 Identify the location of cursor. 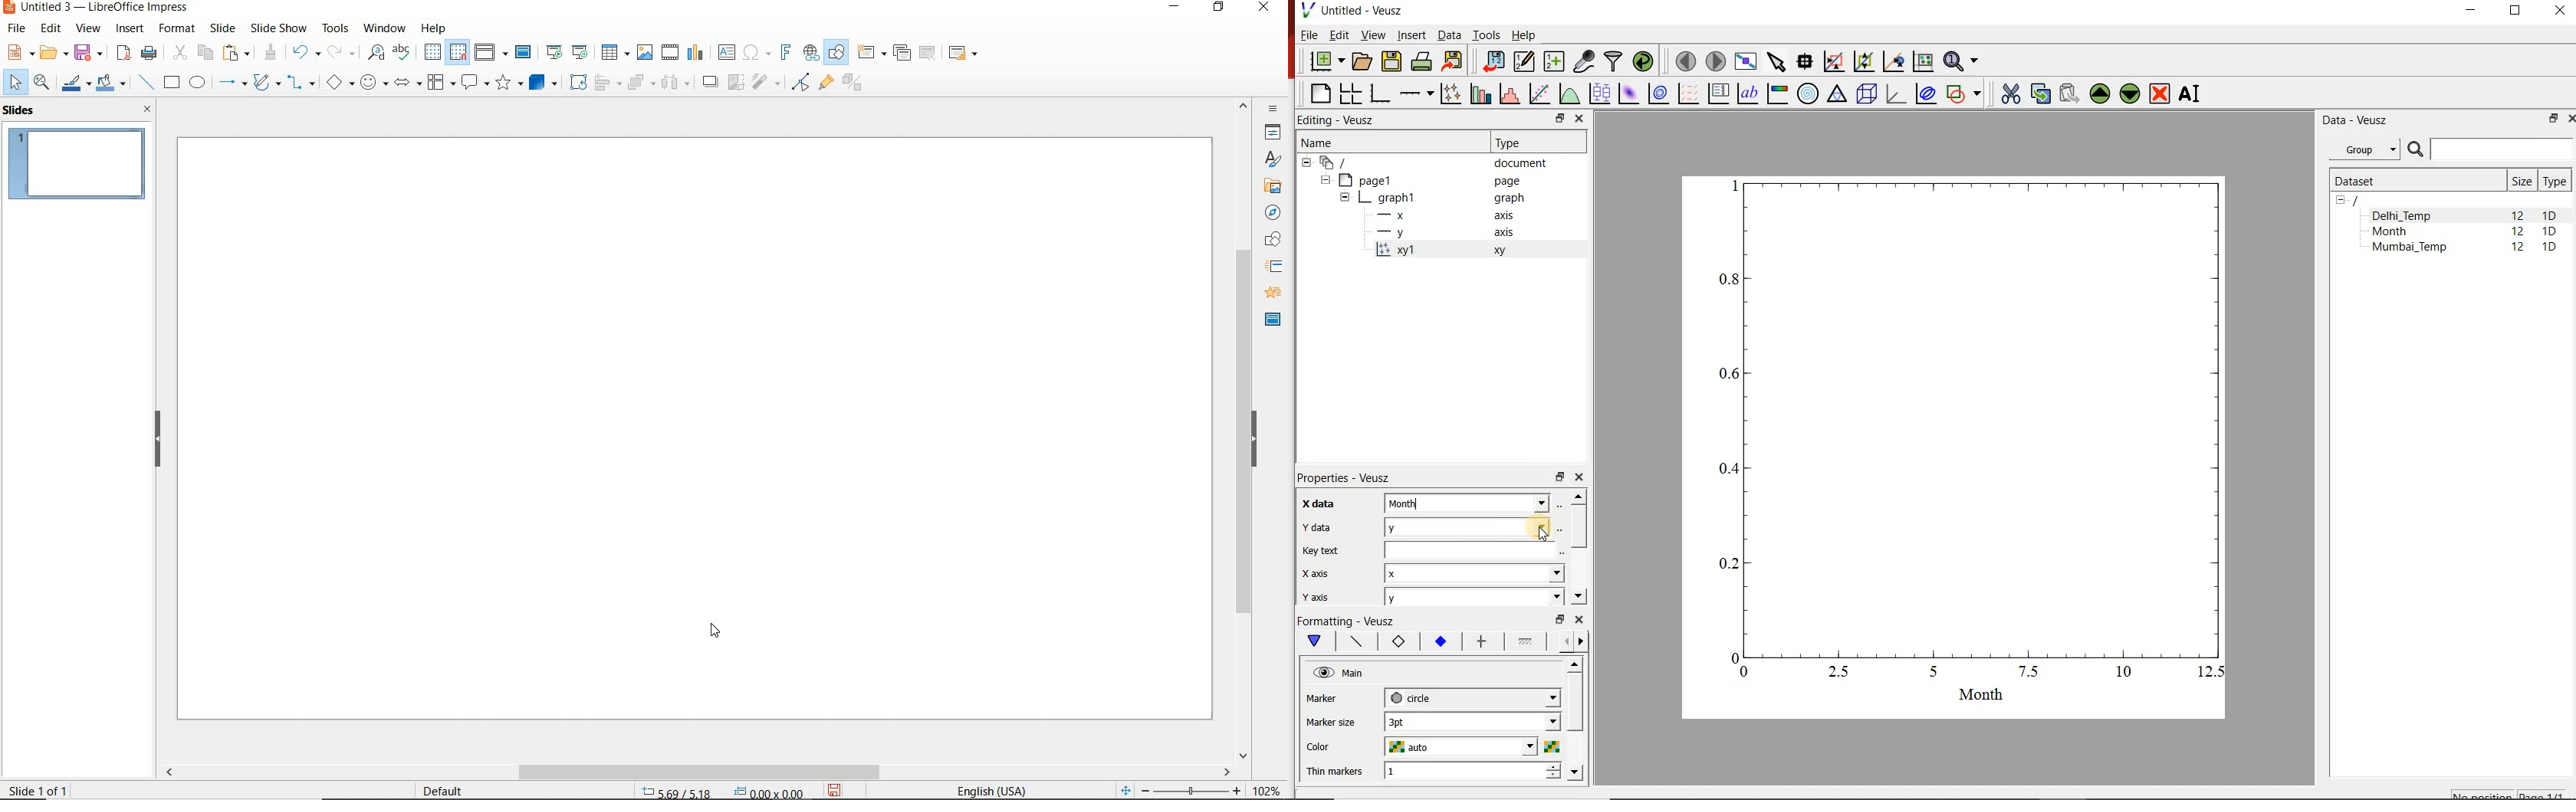
(1539, 533).